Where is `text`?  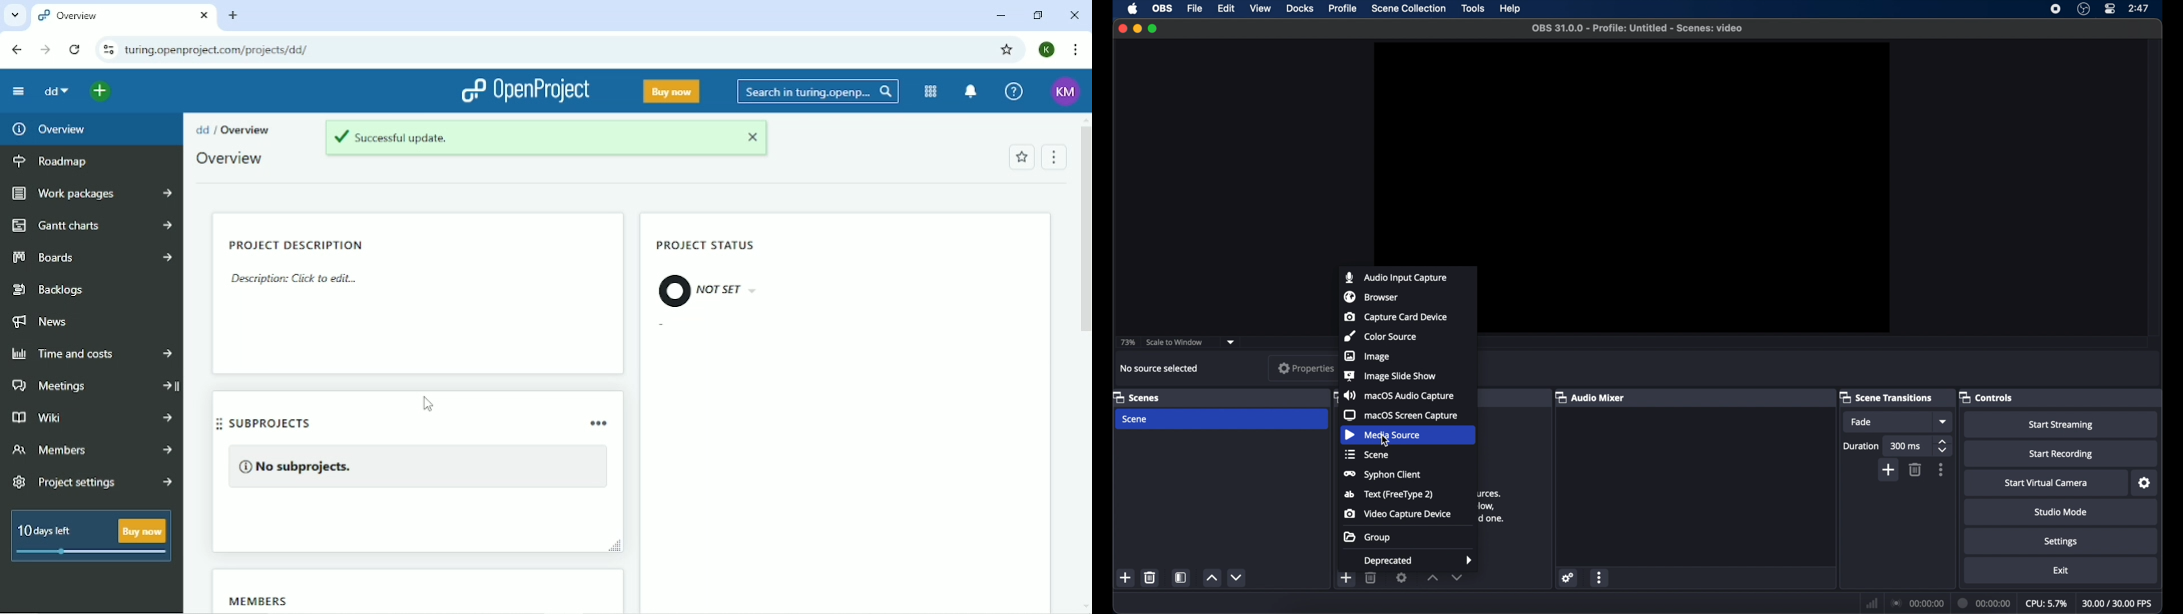 text is located at coordinates (1389, 495).